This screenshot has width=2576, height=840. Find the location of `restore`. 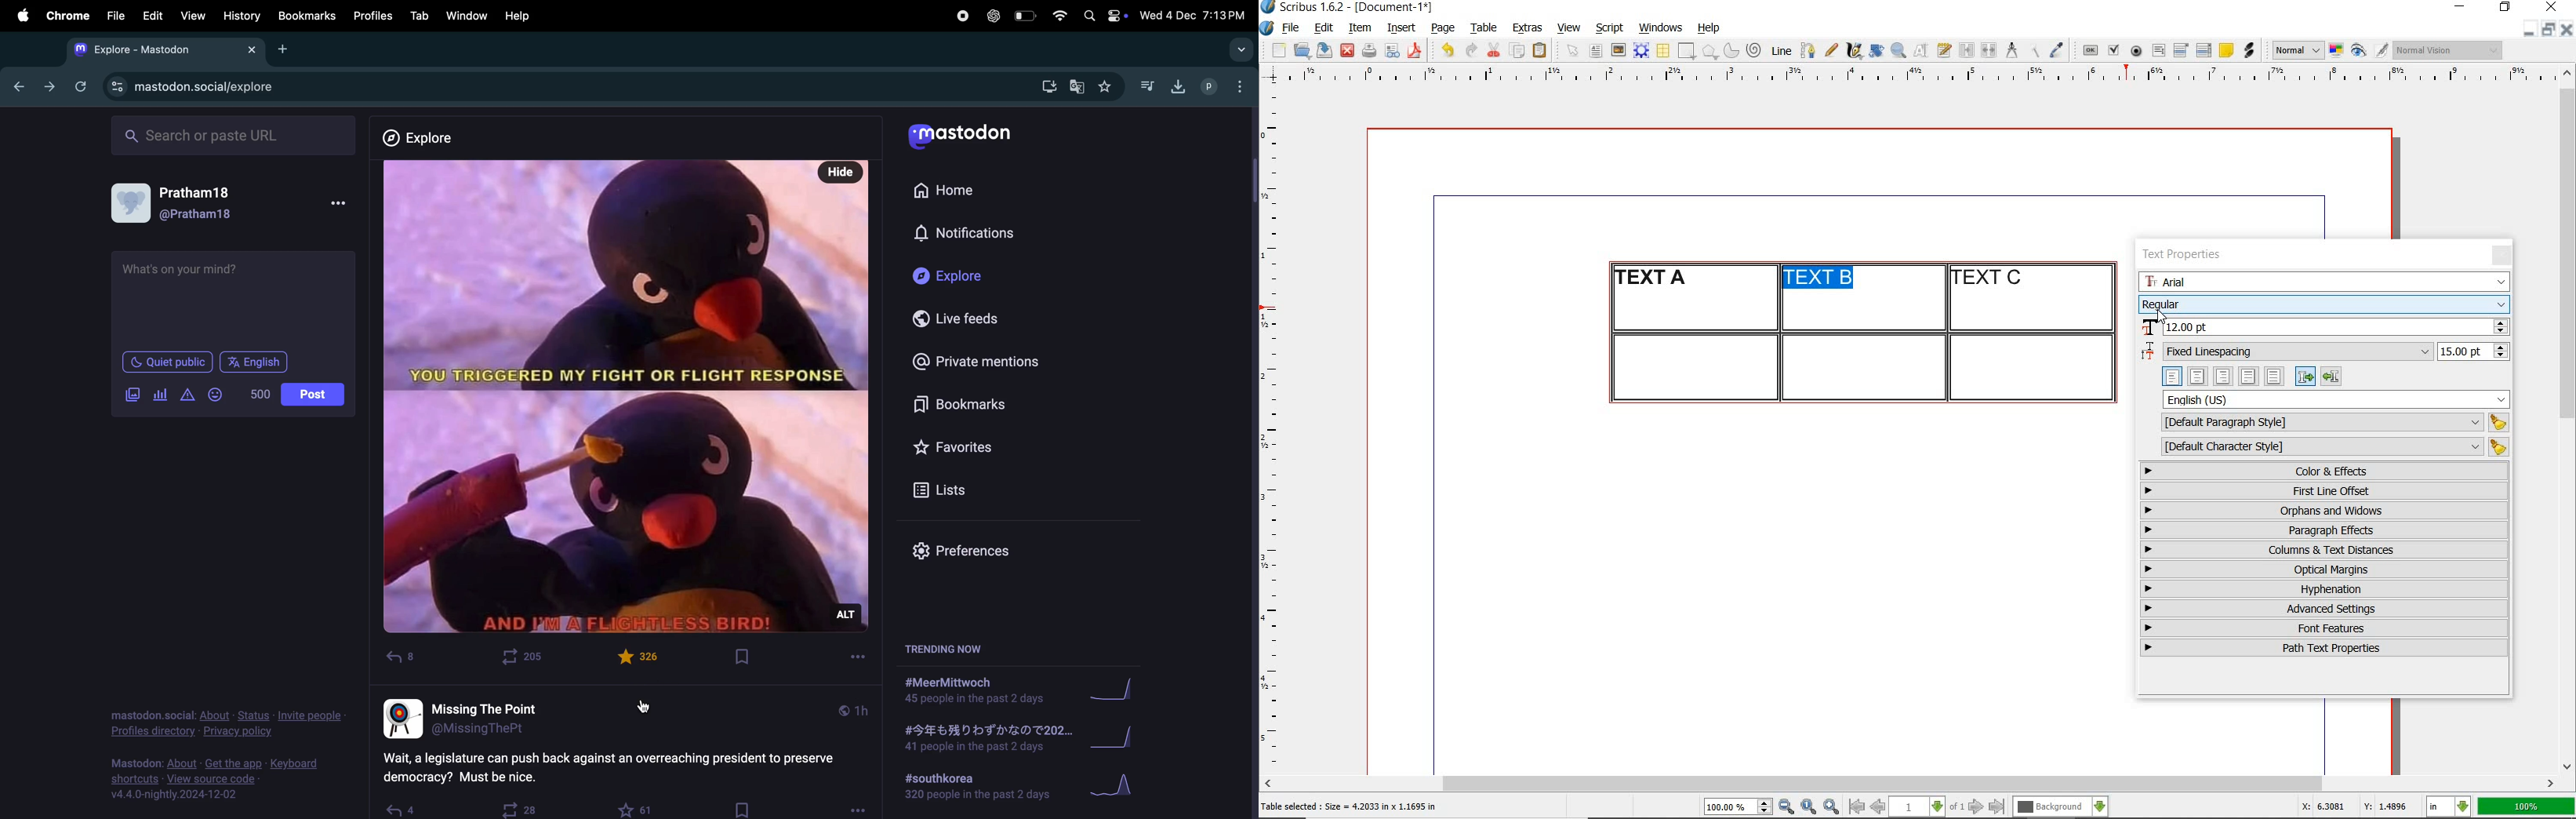

restore is located at coordinates (2549, 28).